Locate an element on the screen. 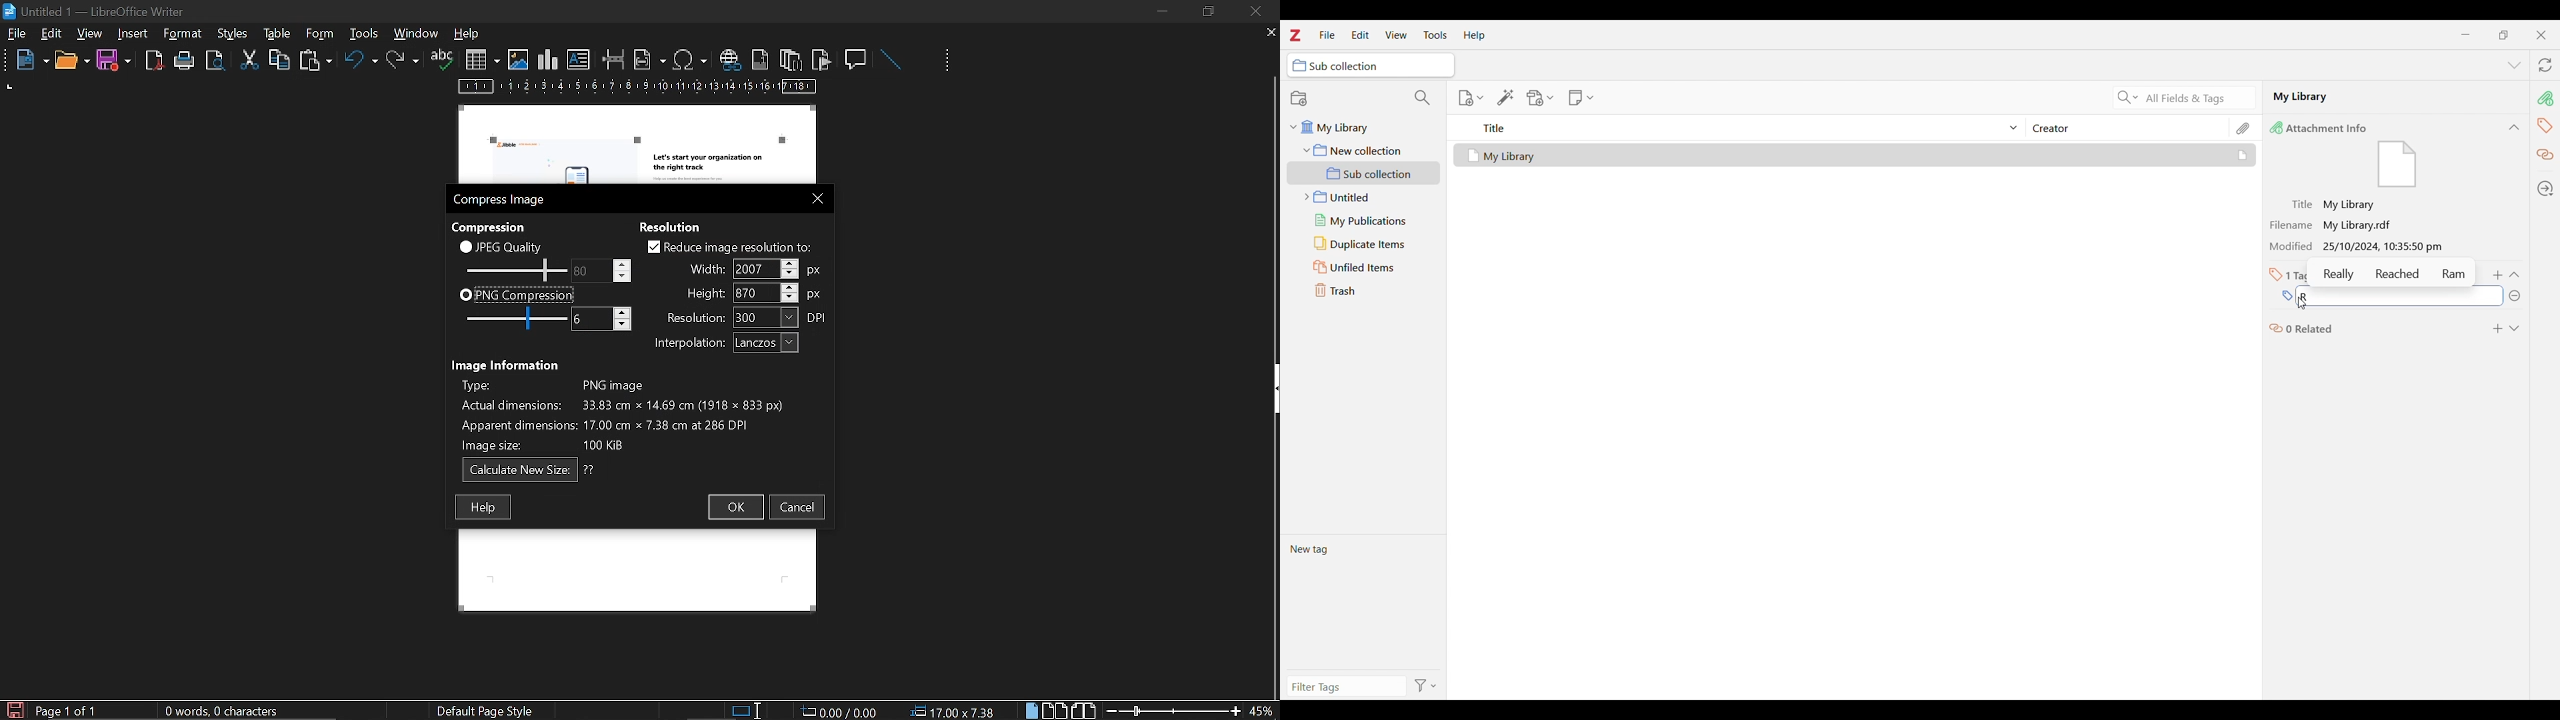  Help menu is located at coordinates (1475, 35).